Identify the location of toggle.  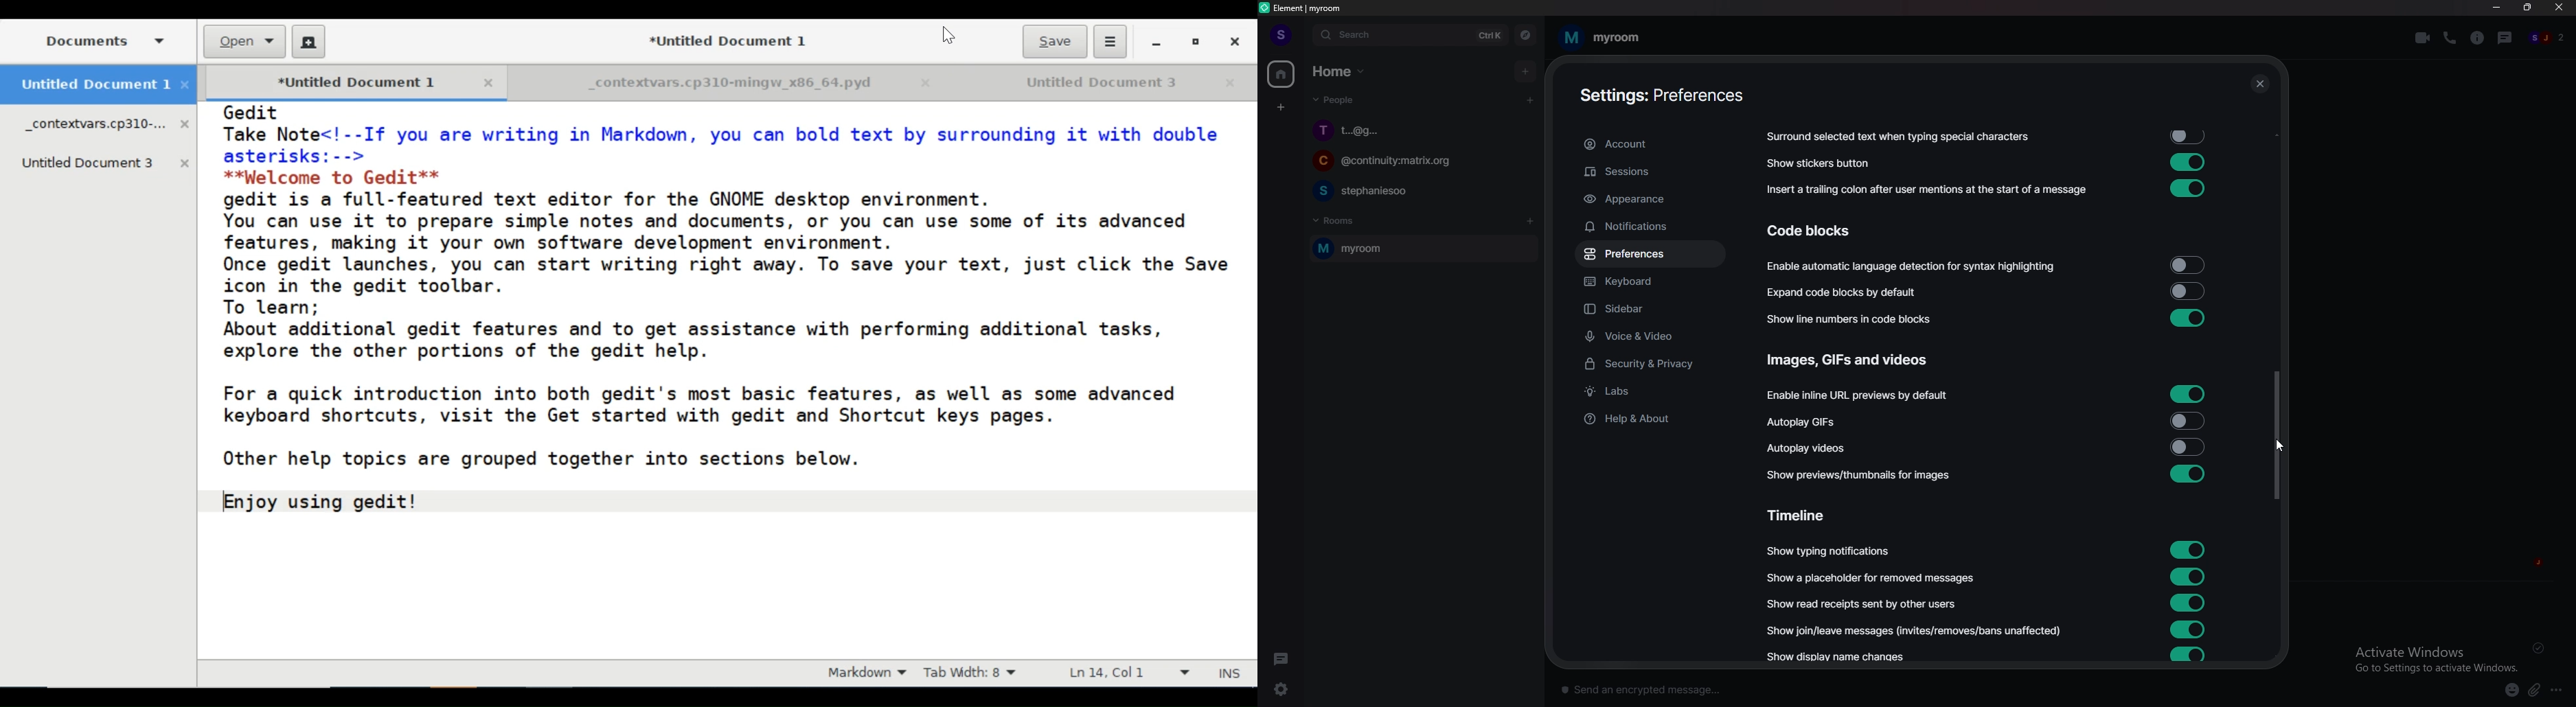
(2189, 548).